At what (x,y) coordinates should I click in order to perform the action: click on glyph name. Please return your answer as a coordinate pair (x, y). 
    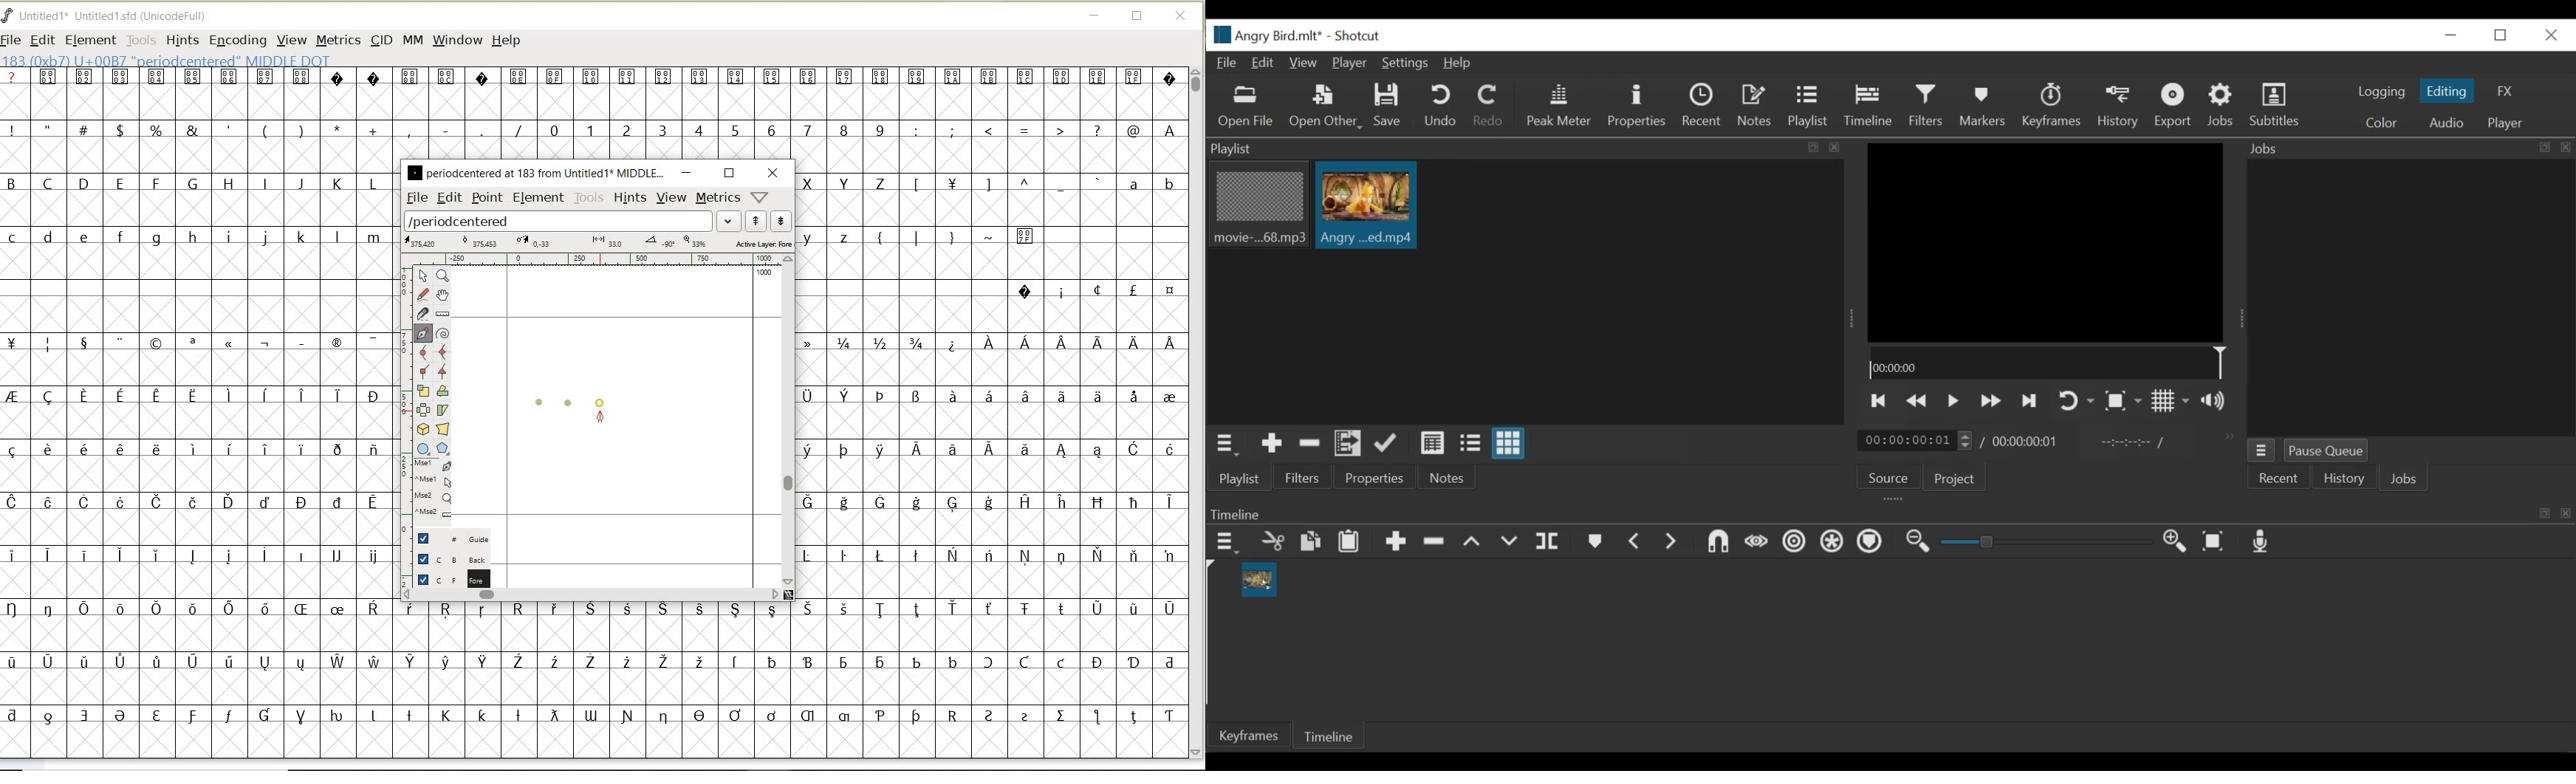
    Looking at the image, I should click on (535, 172).